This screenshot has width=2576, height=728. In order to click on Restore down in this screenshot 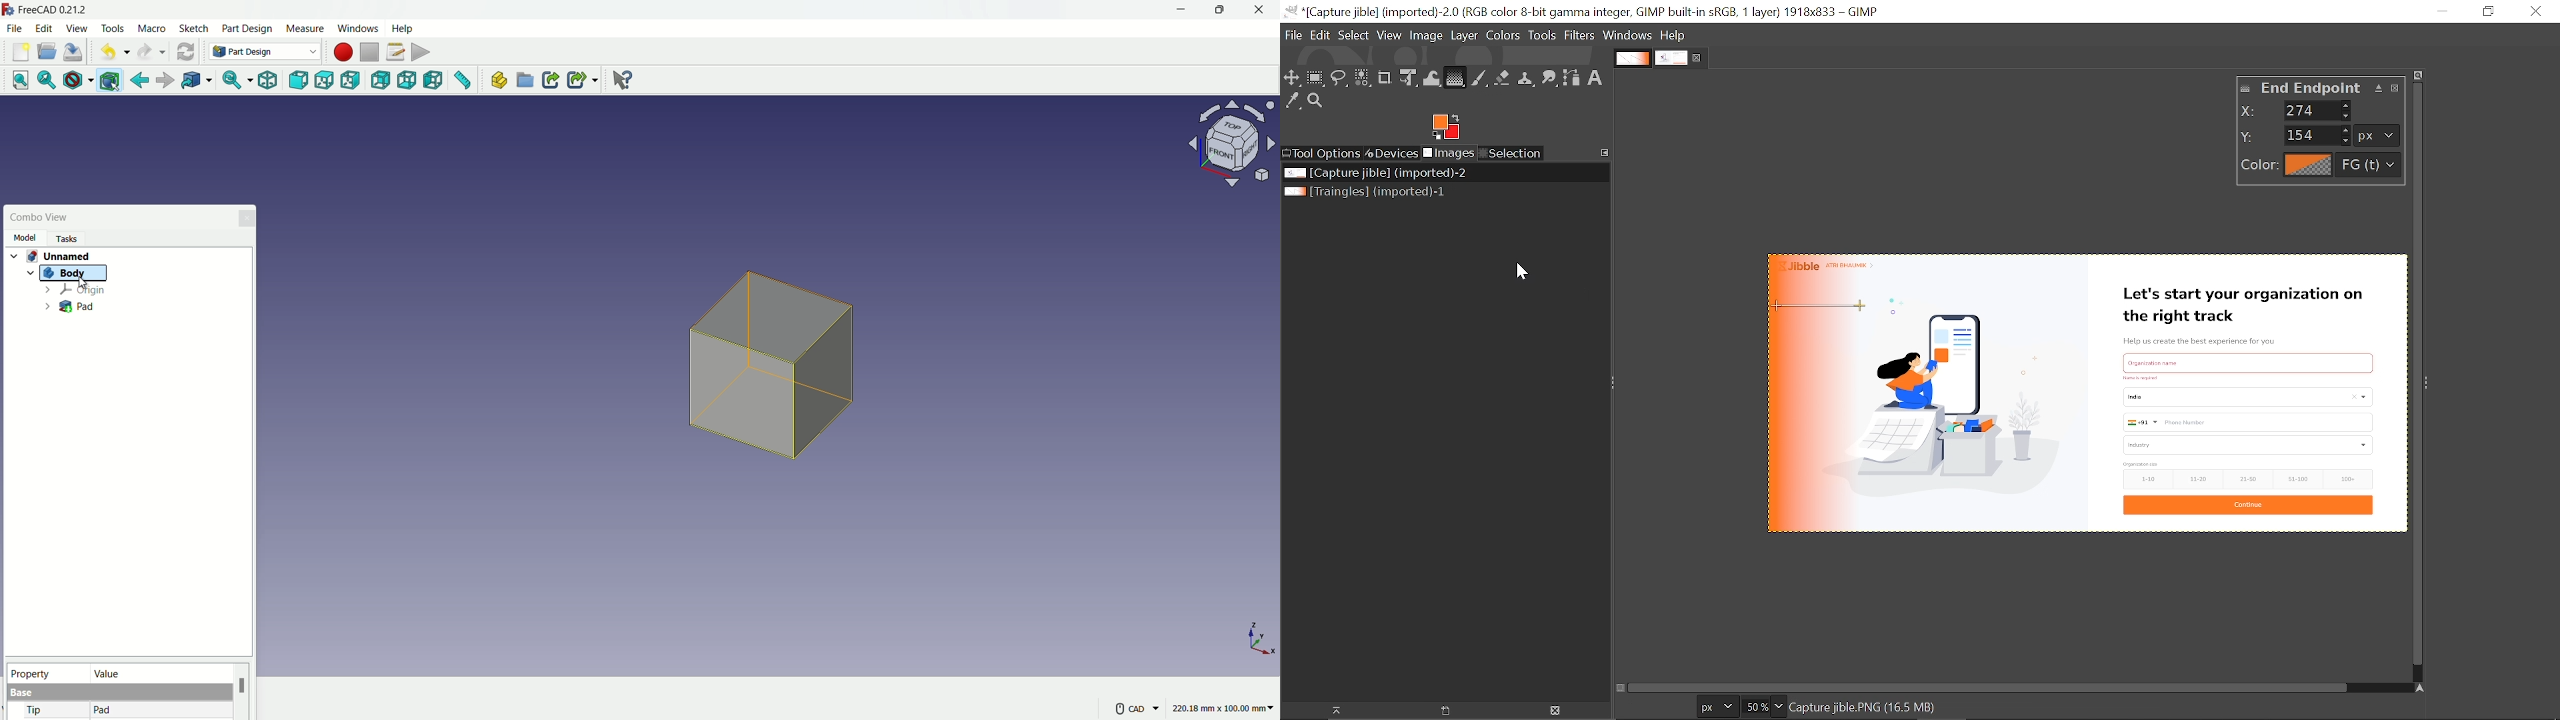, I will do `click(2490, 12)`.